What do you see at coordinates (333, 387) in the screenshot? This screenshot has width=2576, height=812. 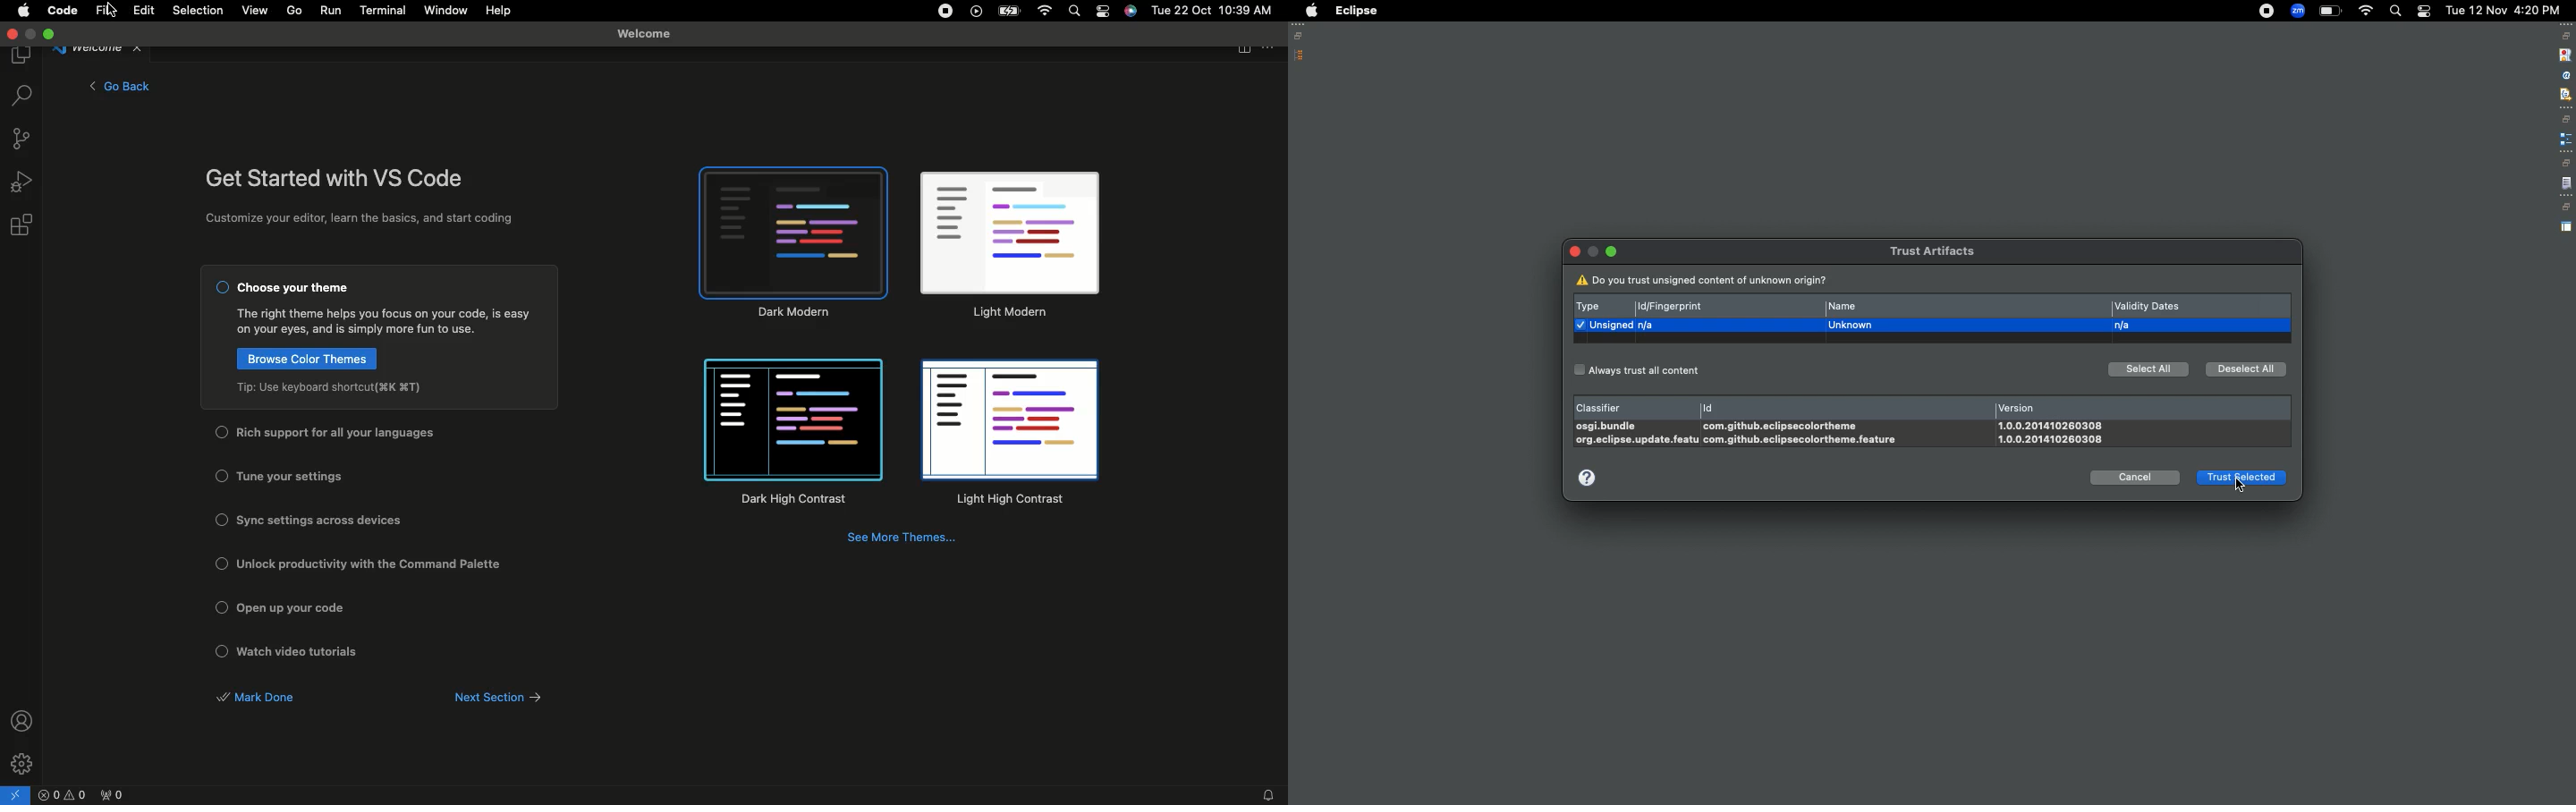 I see `Top` at bounding box center [333, 387].